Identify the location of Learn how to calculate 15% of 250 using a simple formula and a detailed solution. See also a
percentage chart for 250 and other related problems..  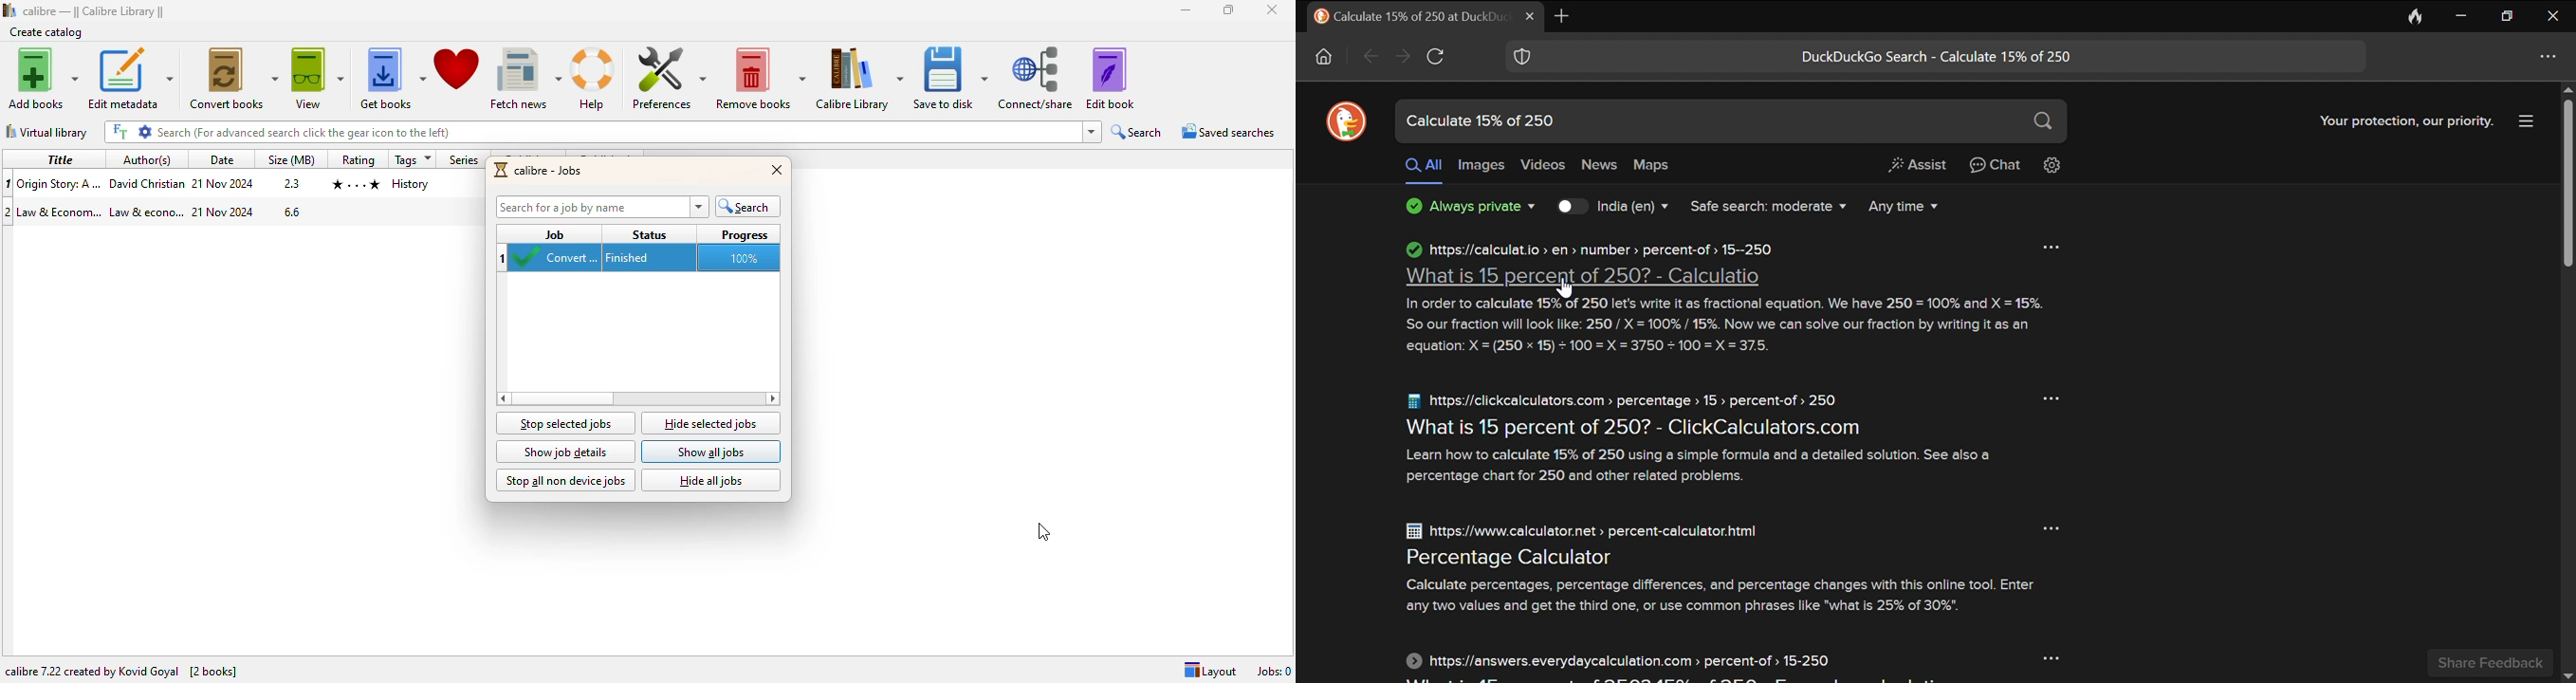
(1704, 466).